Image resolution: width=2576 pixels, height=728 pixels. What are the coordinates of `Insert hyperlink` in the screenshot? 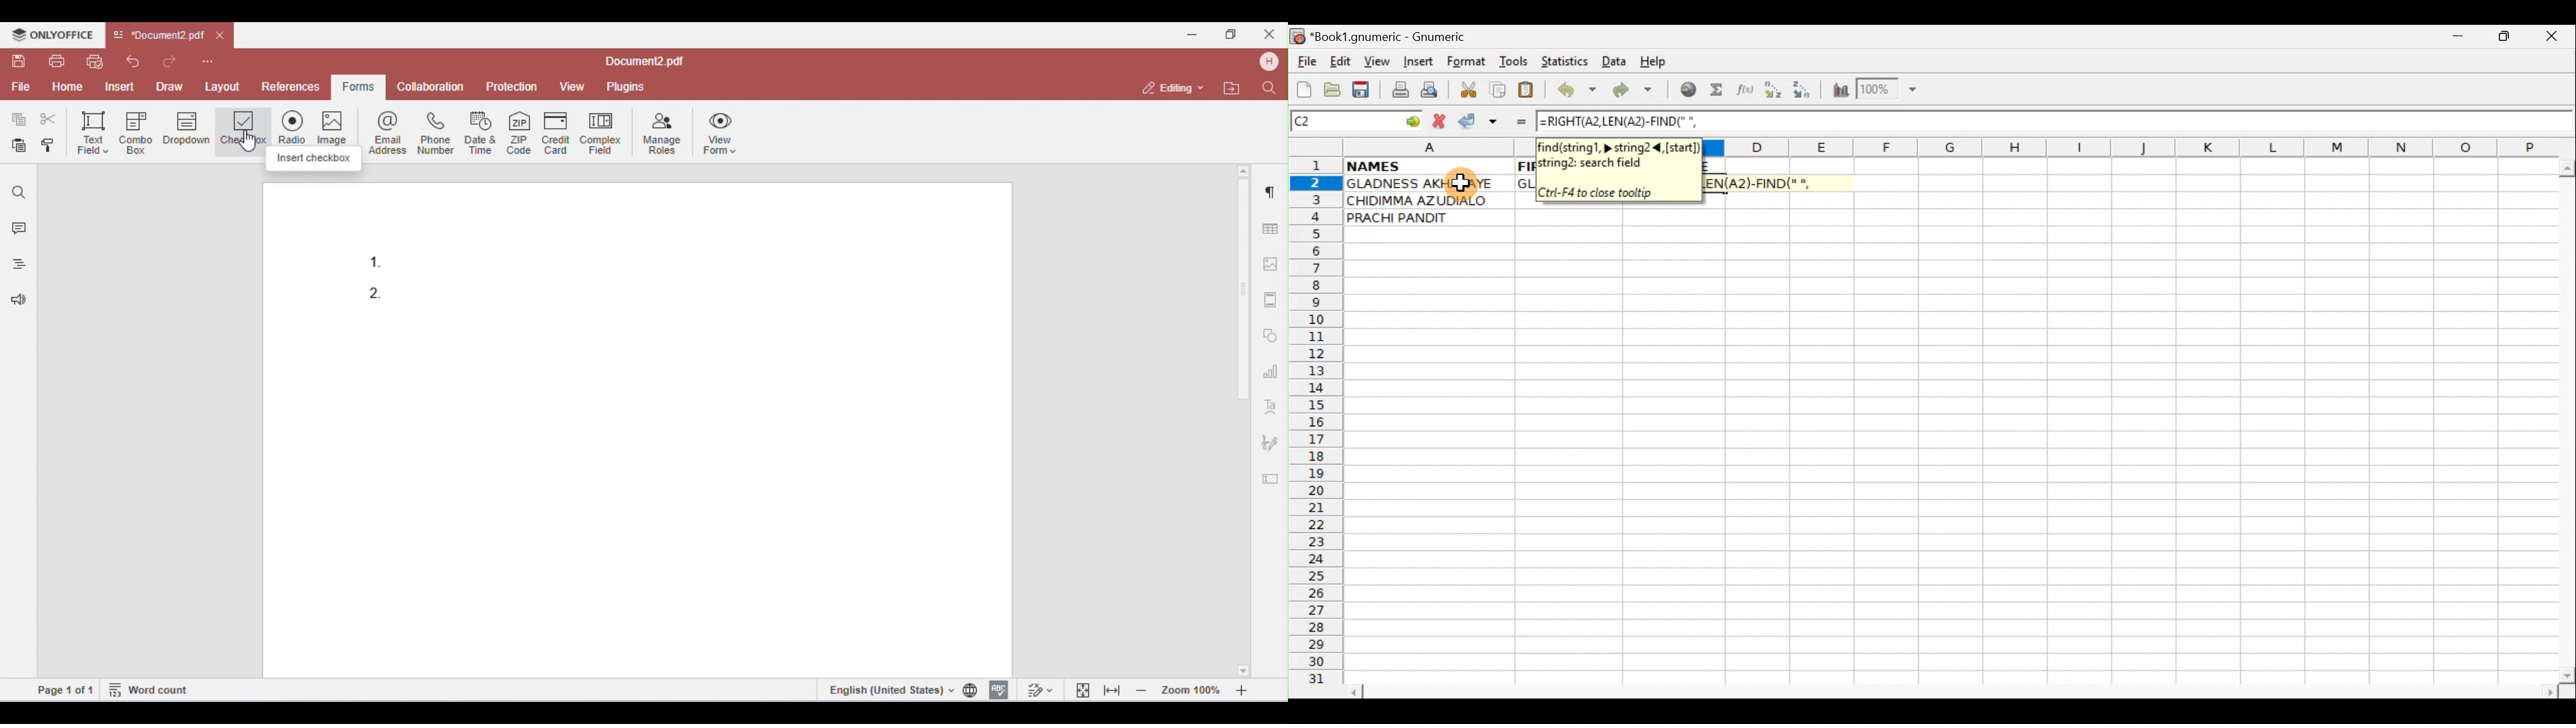 It's located at (1686, 90).